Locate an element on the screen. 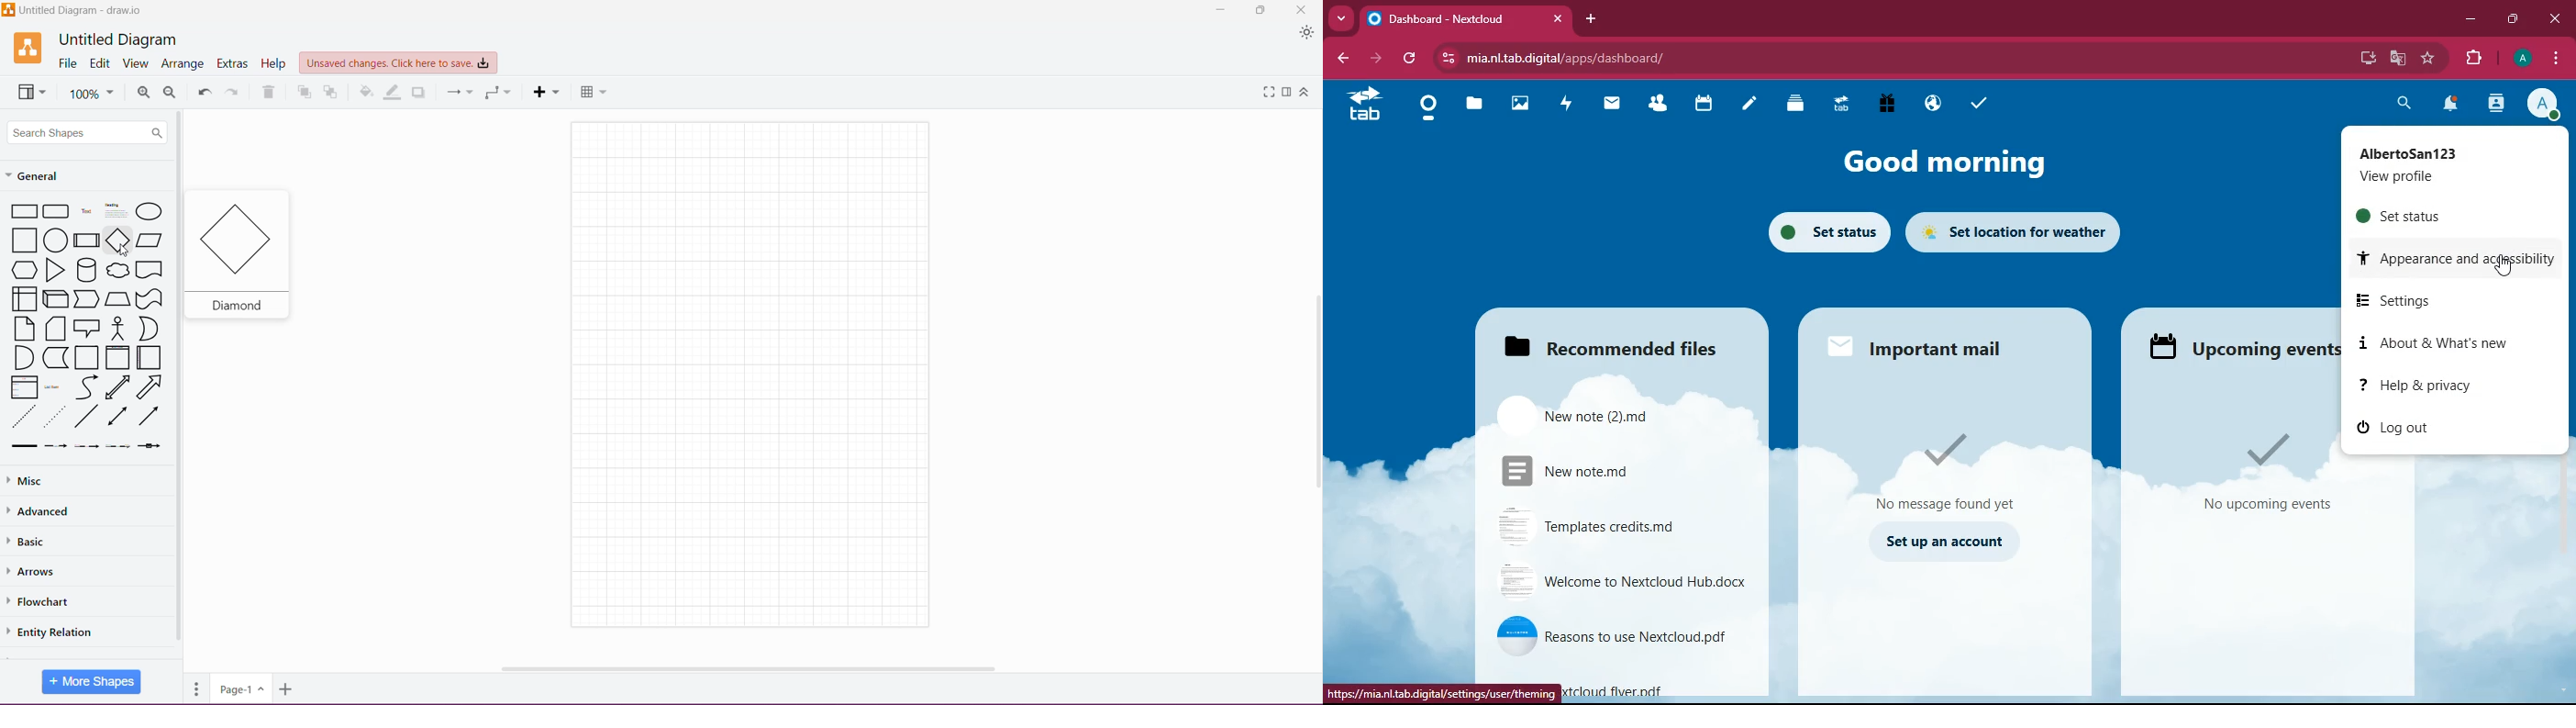 The height and width of the screenshot is (728, 2576). minimize is located at coordinates (2471, 19).